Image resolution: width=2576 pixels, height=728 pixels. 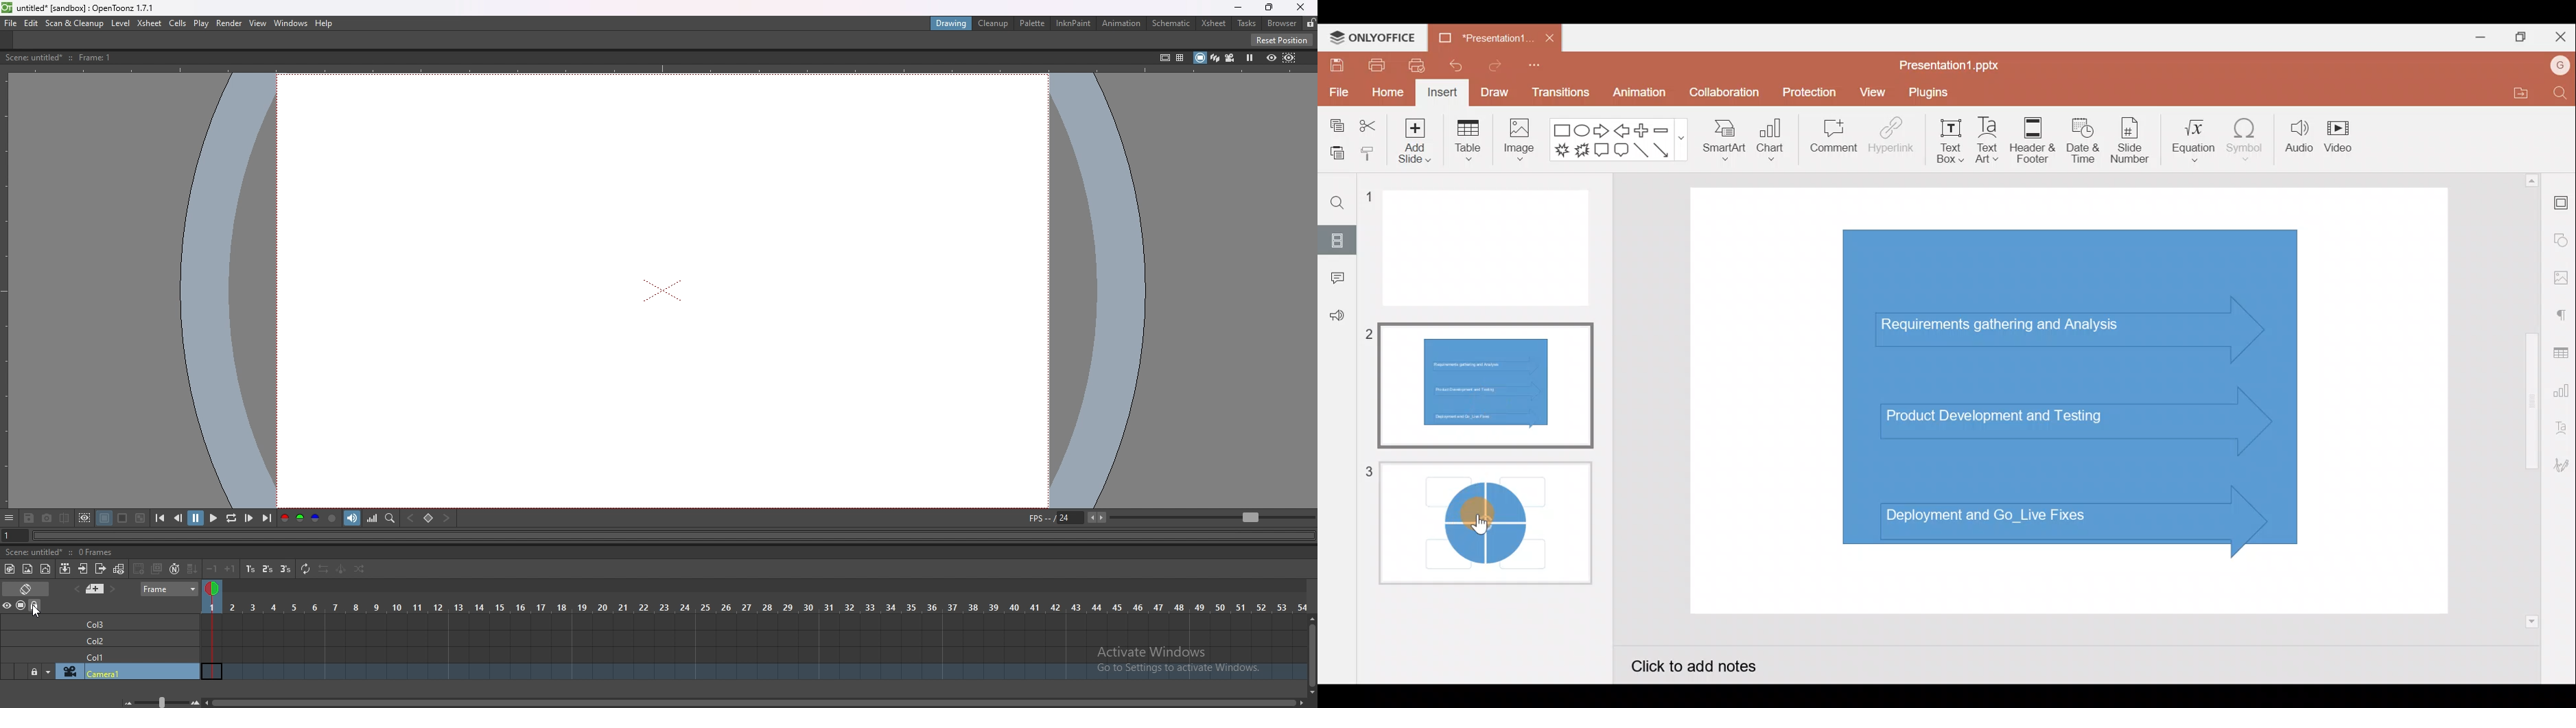 I want to click on Draw, so click(x=1493, y=90).